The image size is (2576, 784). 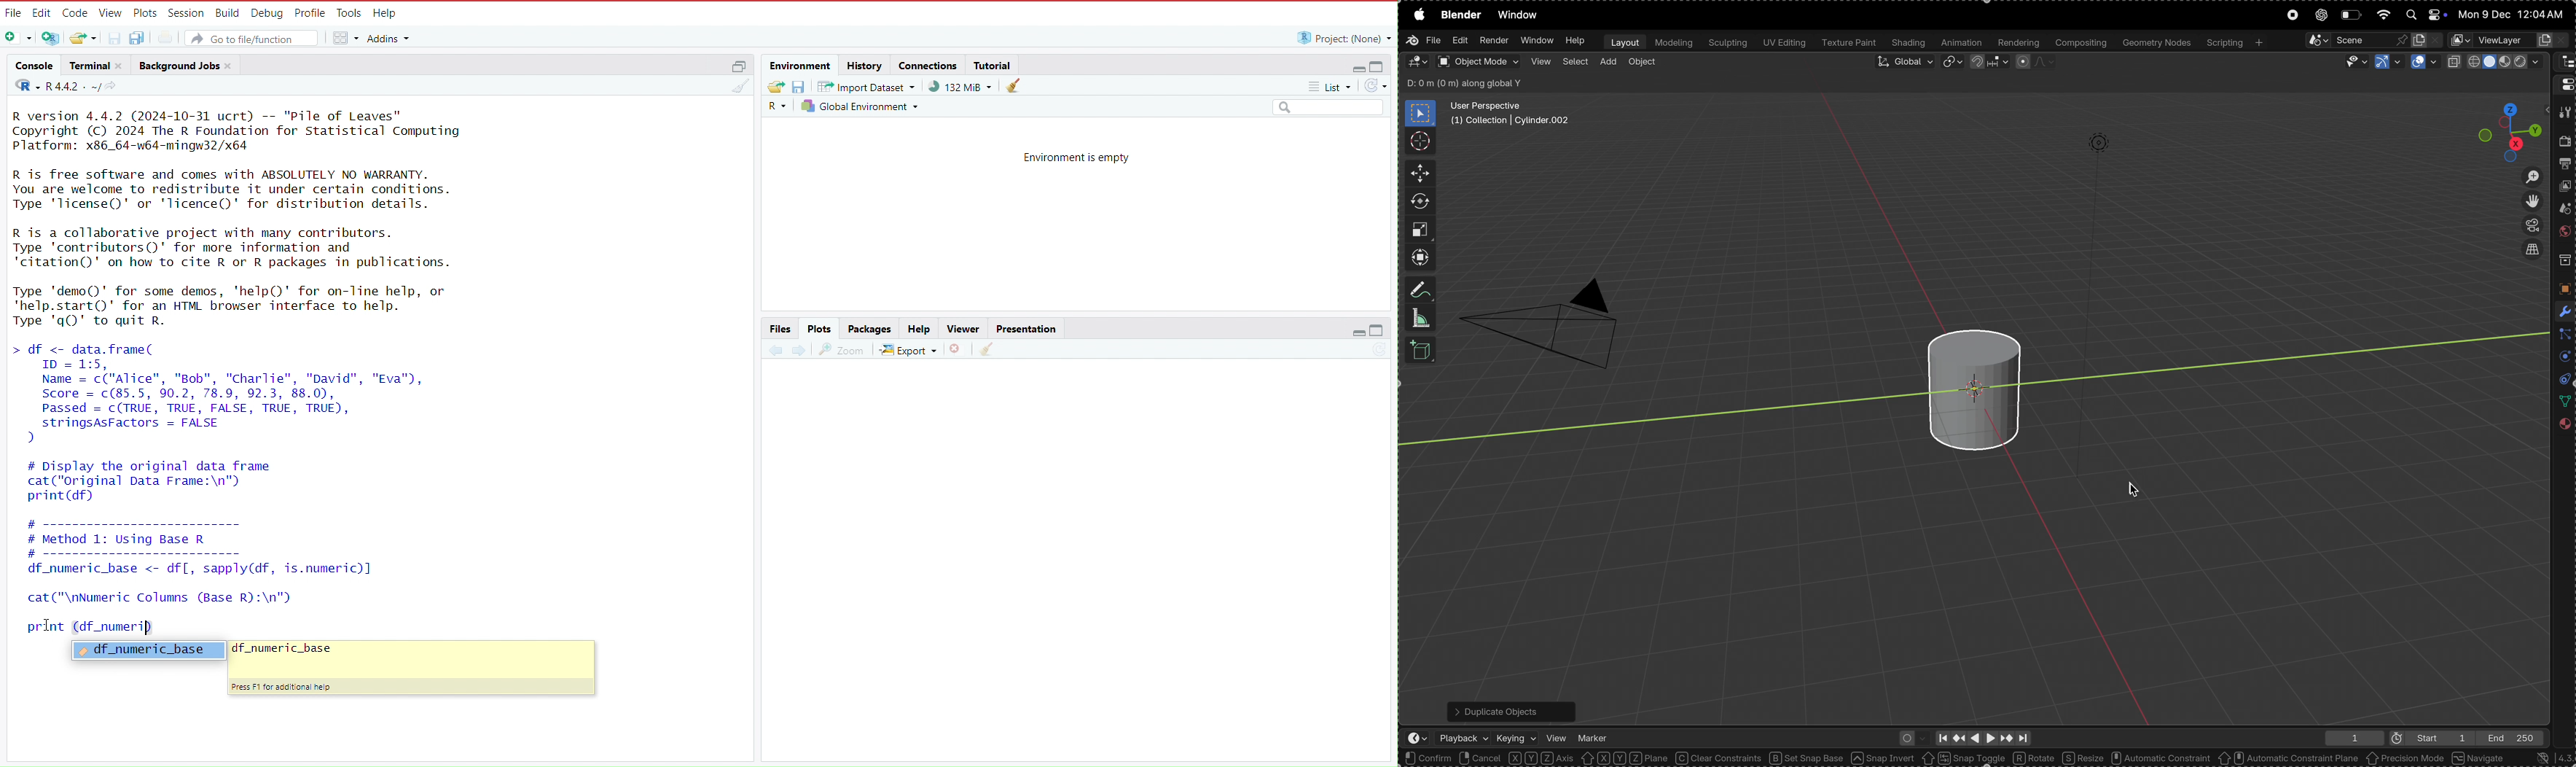 I want to click on Search field, so click(x=1330, y=106).